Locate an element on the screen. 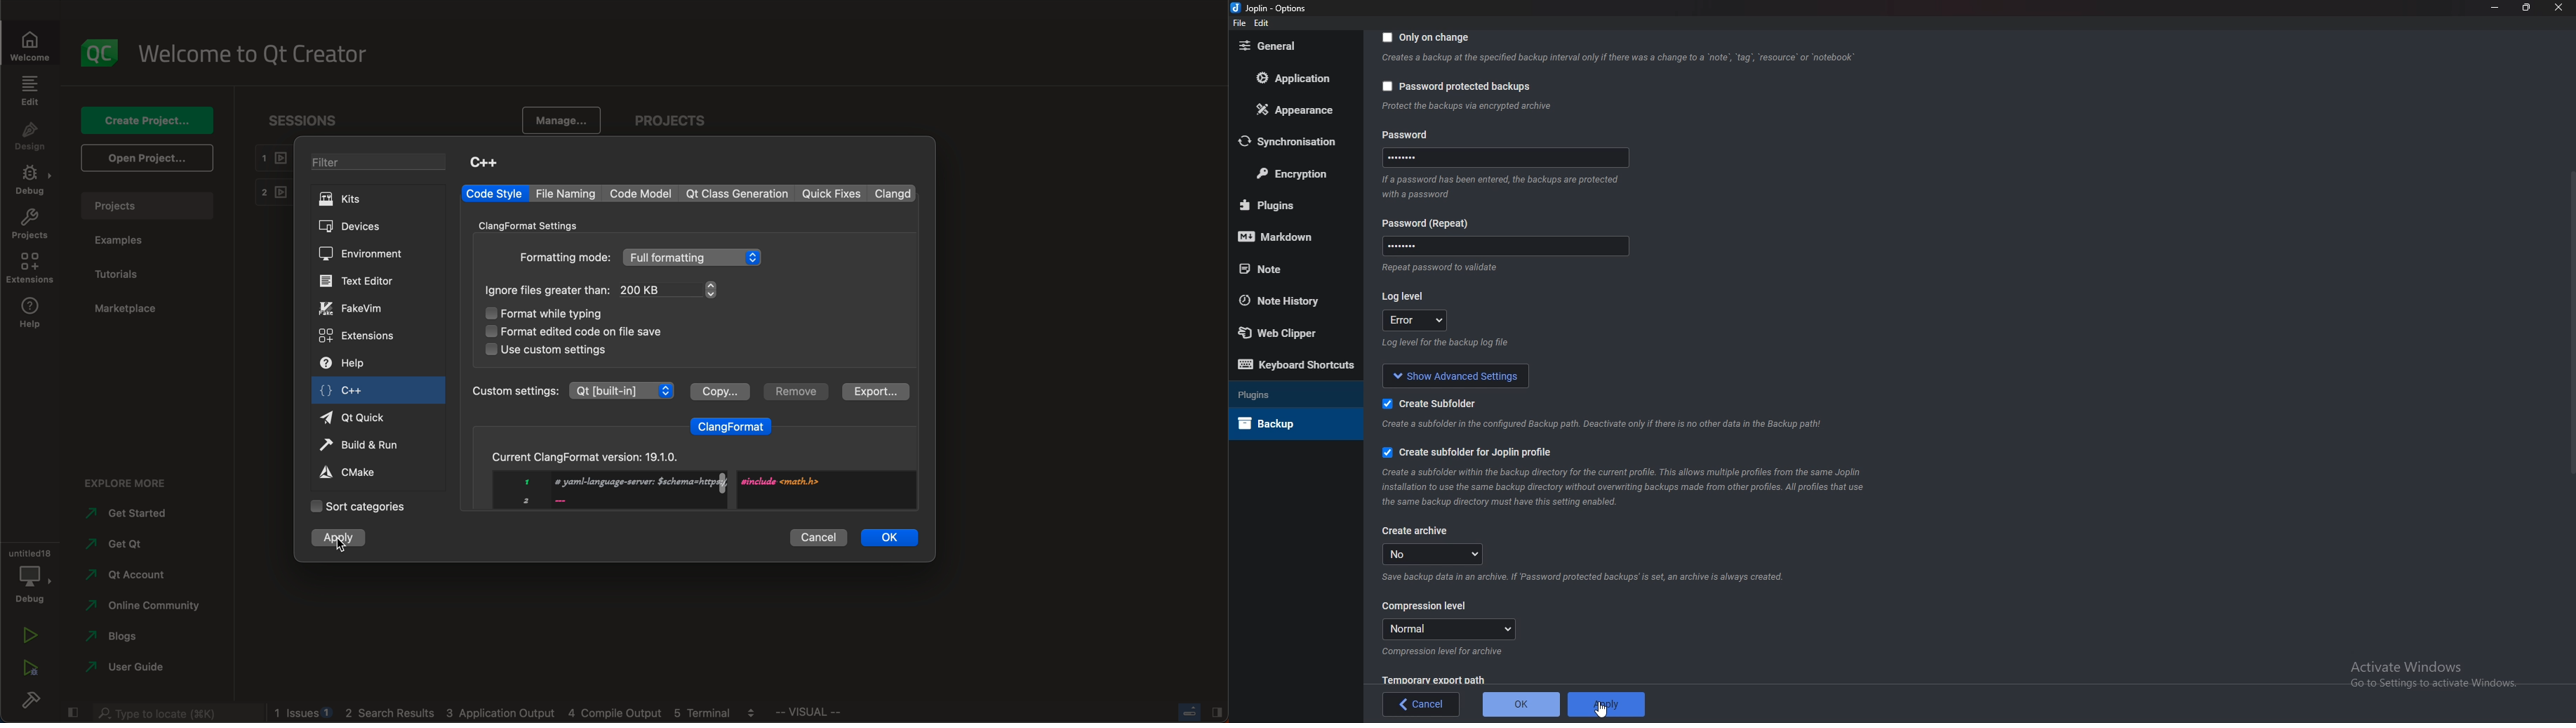  close slide bar is located at coordinates (1198, 711).